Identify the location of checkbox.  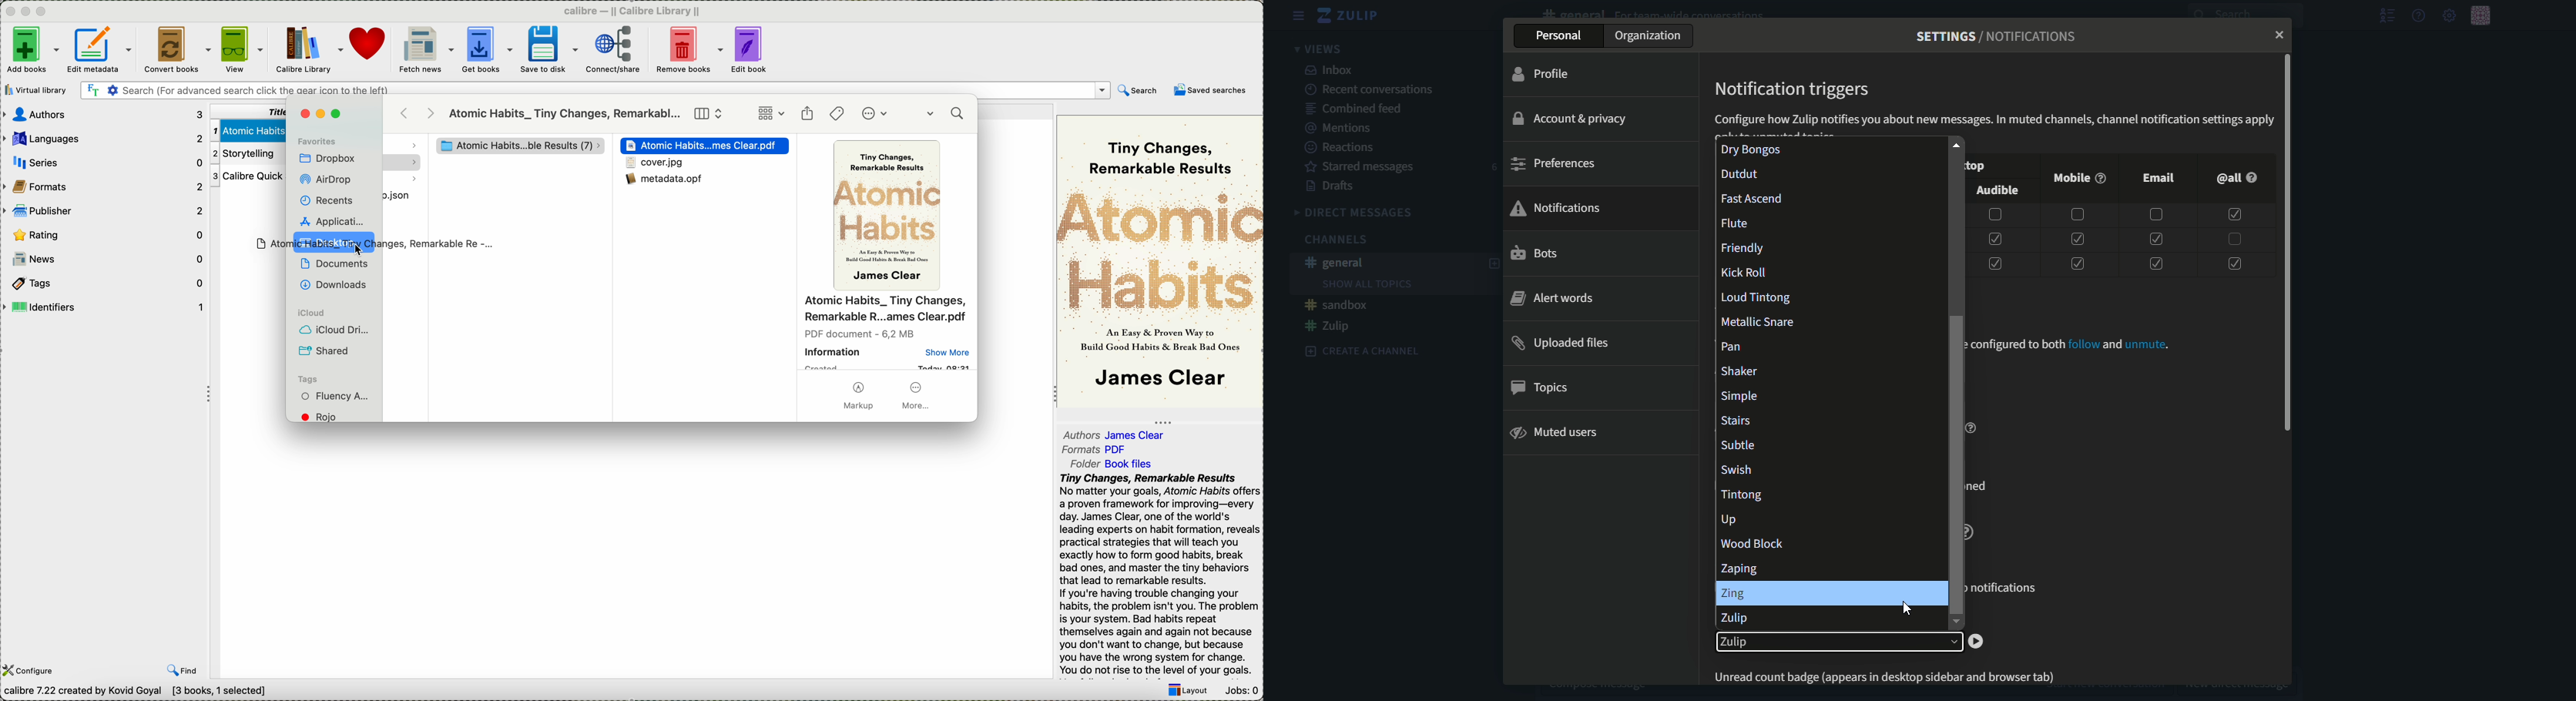
(2076, 239).